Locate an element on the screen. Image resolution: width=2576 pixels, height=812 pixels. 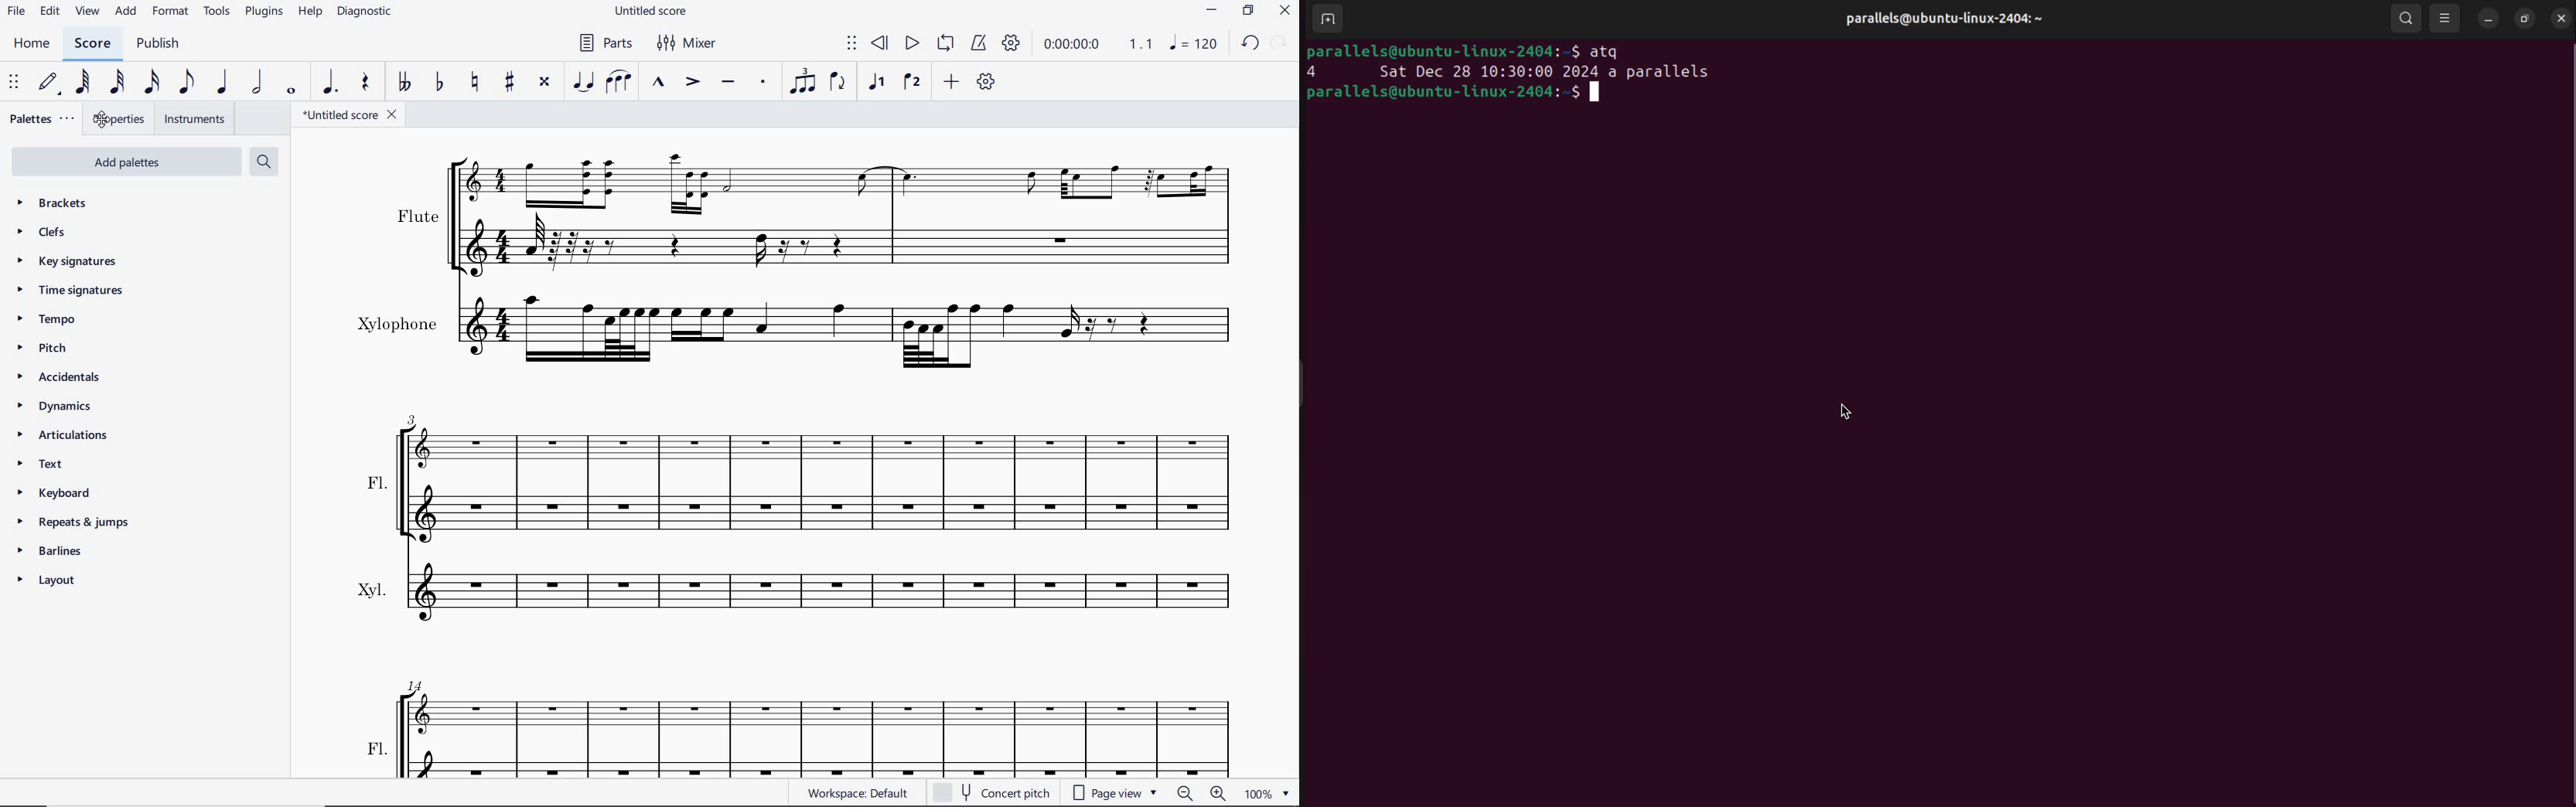
FILE NAME is located at coordinates (652, 12).